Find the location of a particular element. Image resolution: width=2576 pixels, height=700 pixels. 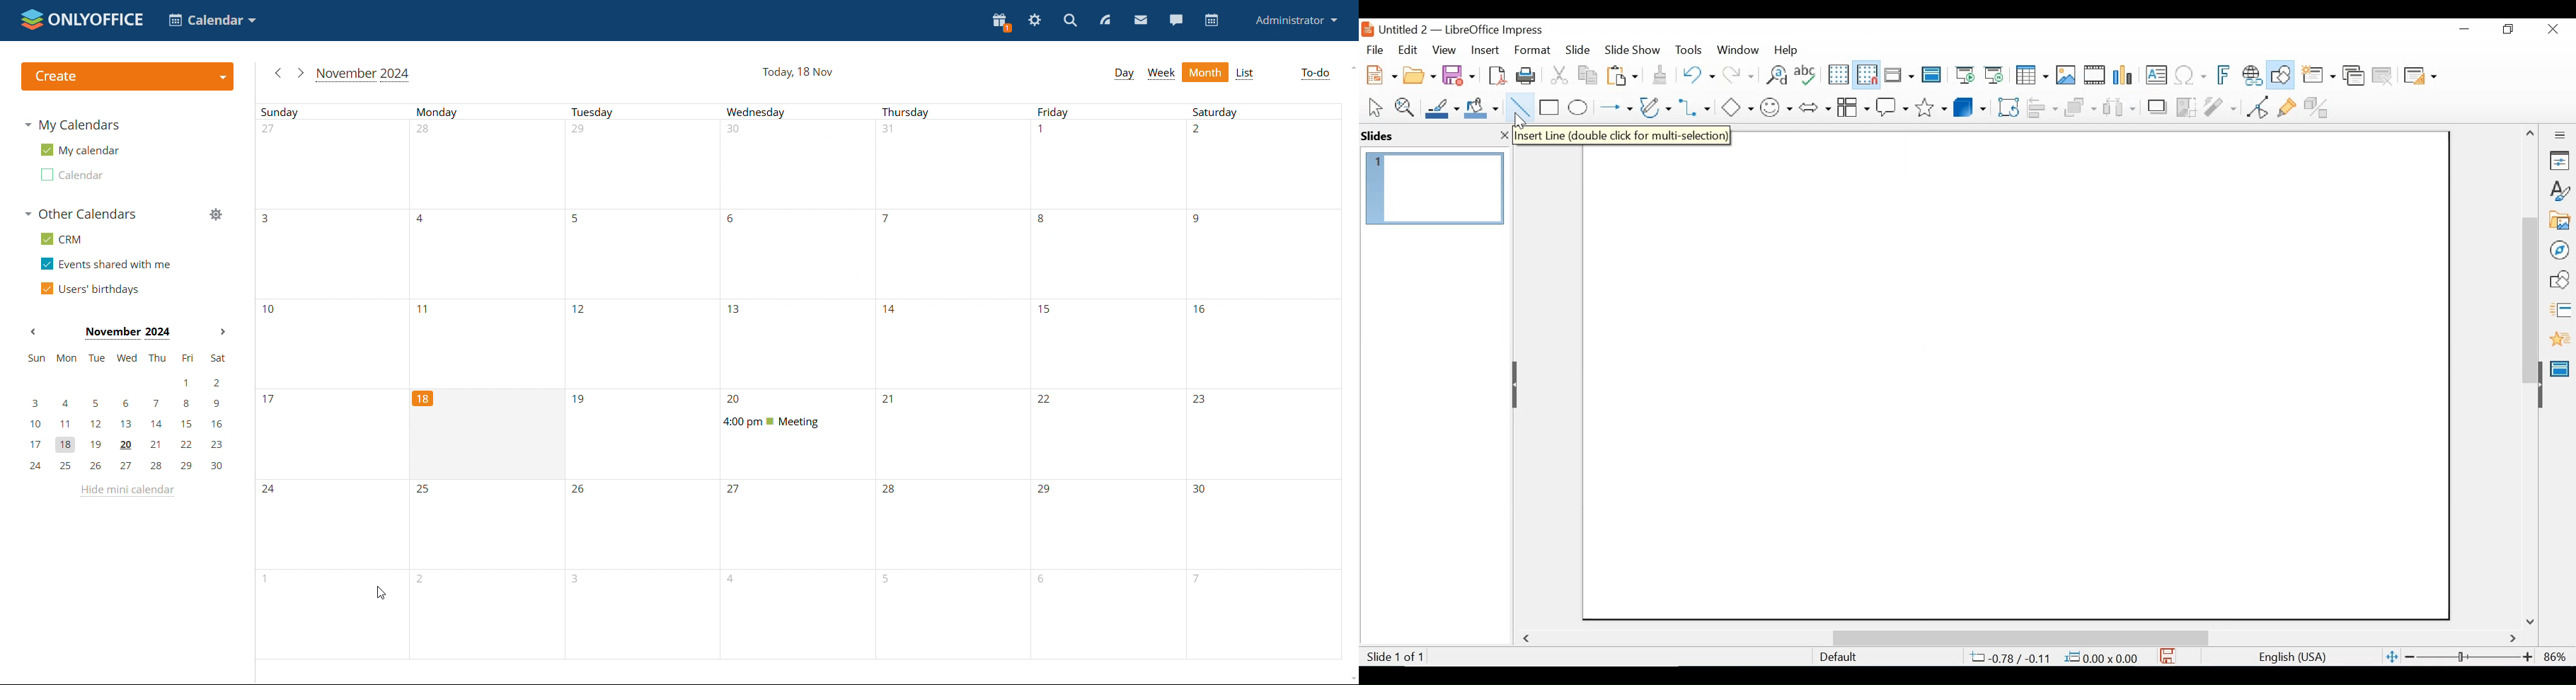

Sidebar Settings is located at coordinates (2561, 136).